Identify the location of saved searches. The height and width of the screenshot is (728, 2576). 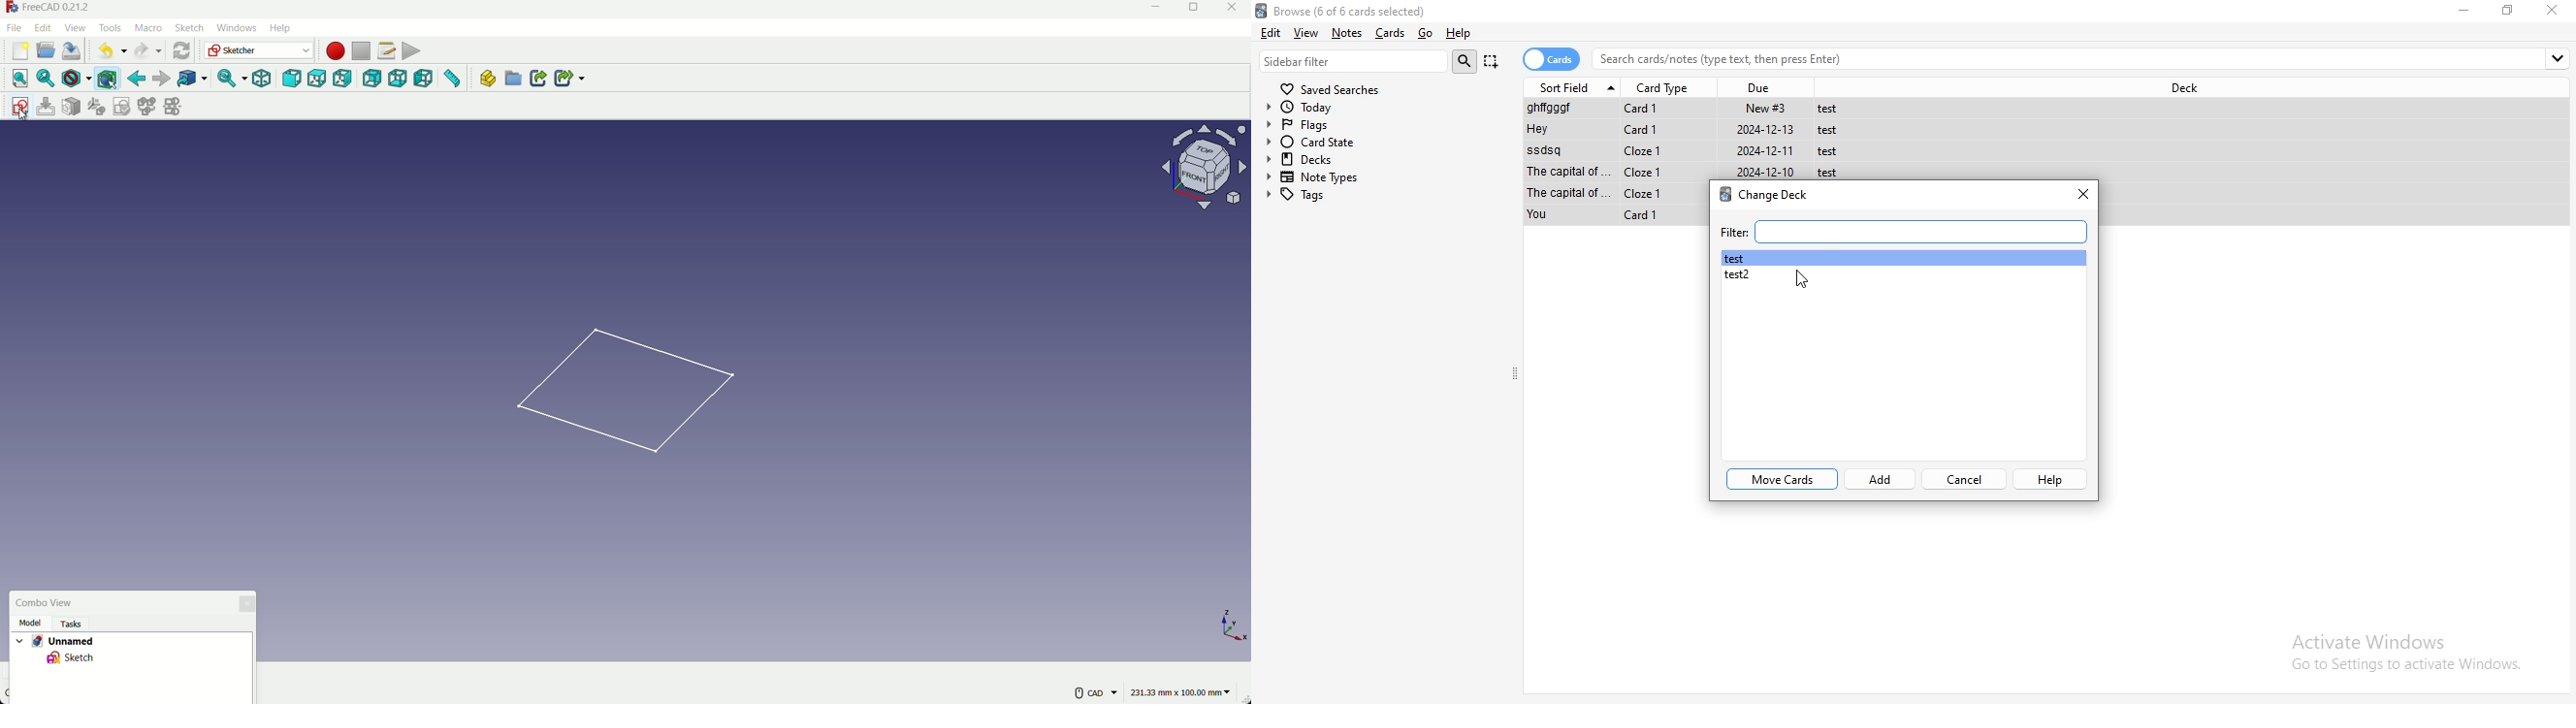
(1330, 88).